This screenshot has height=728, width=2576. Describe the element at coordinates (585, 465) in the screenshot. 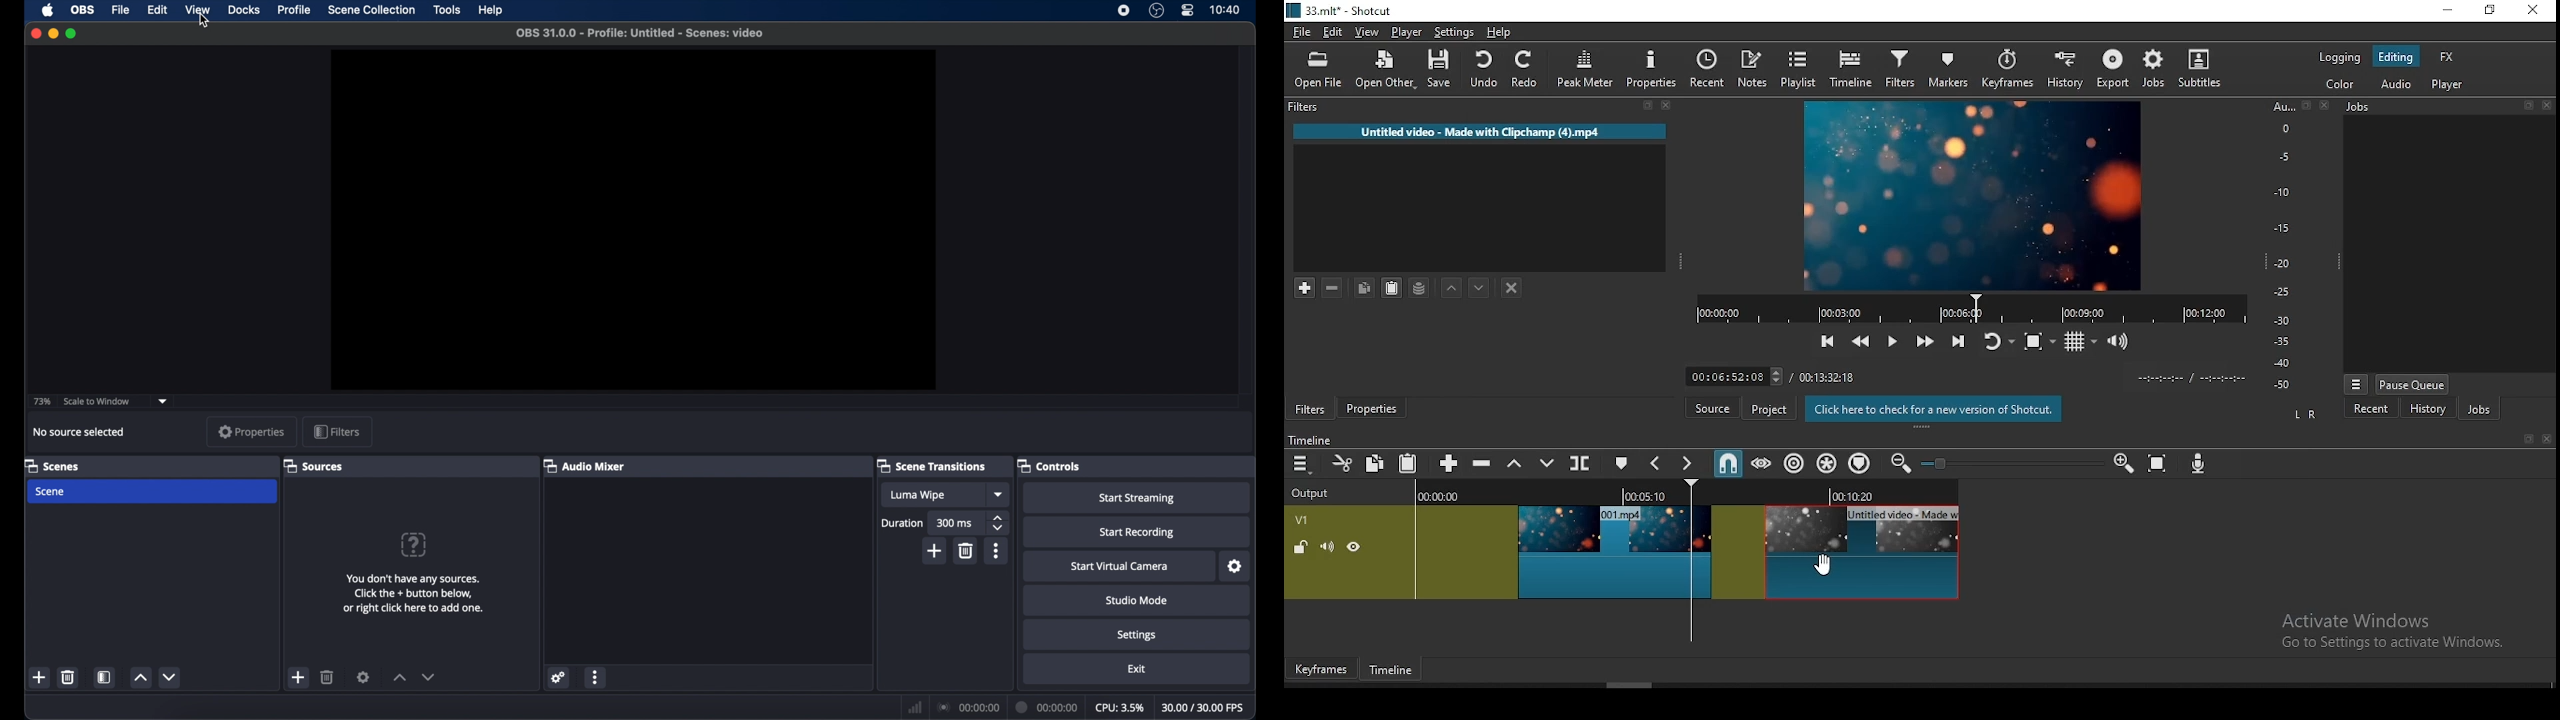

I see `audio mixer` at that location.